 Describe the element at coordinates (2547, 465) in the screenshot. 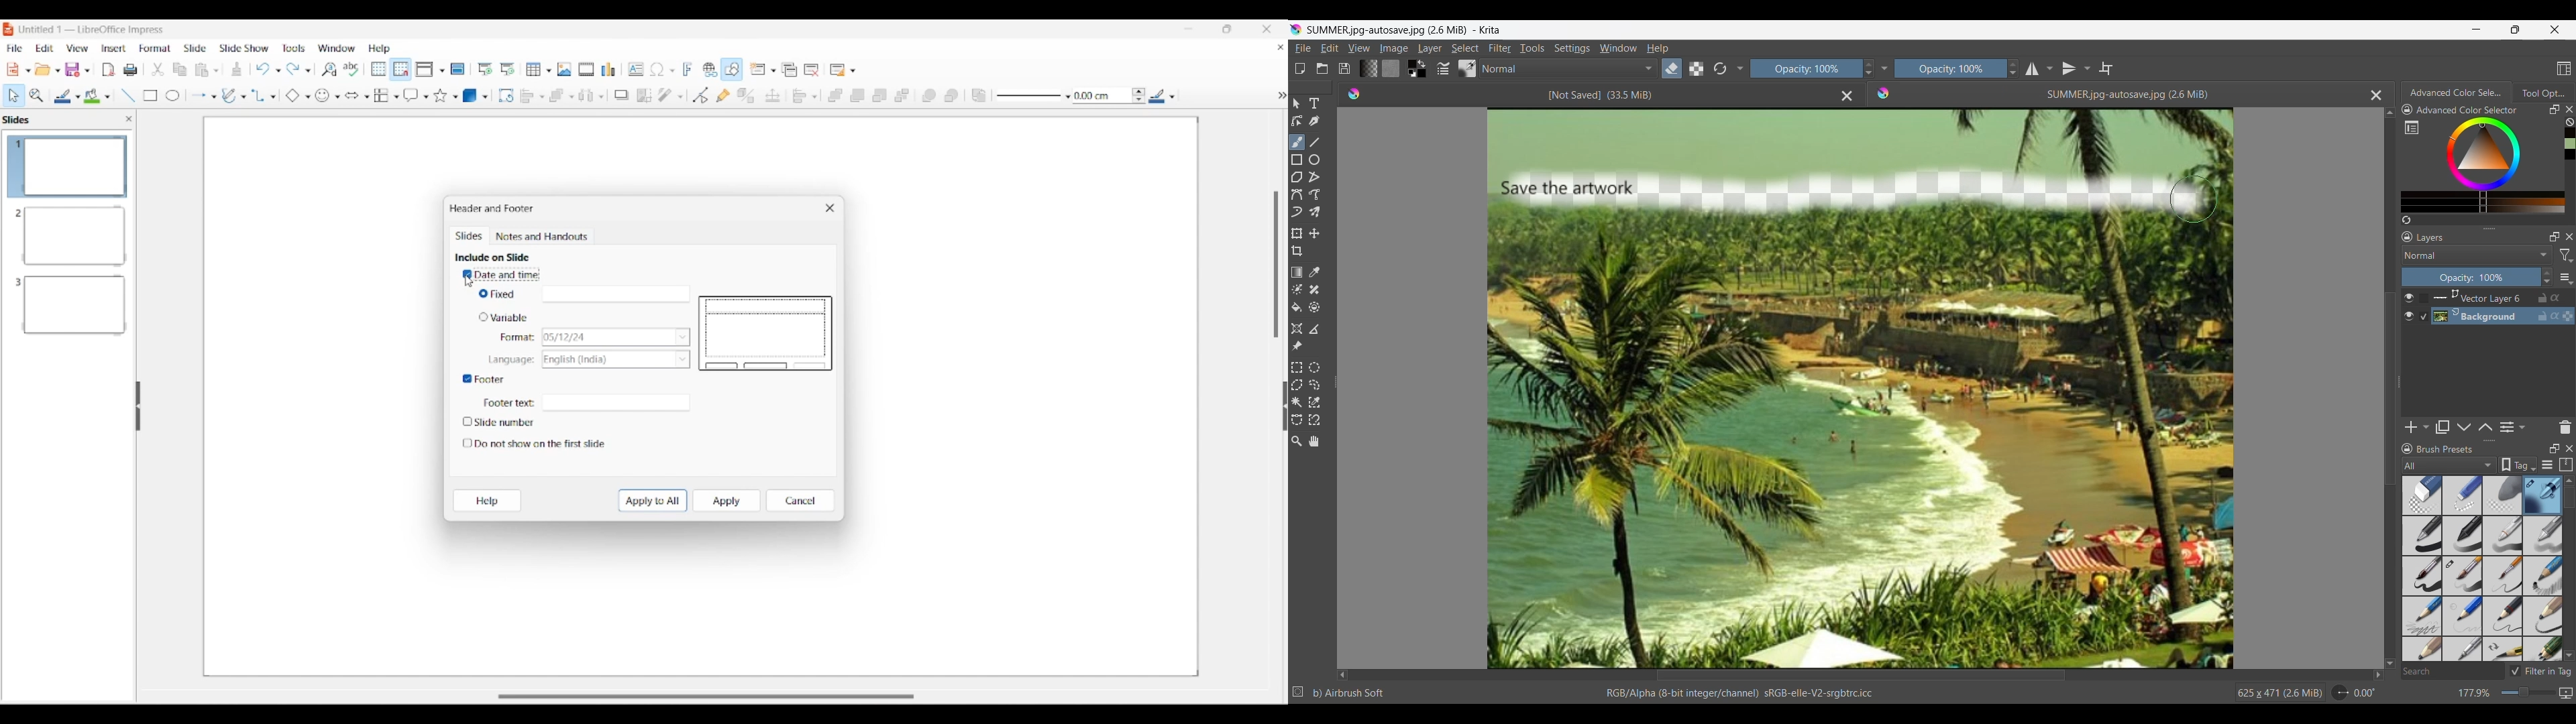

I see `Display settings` at that location.